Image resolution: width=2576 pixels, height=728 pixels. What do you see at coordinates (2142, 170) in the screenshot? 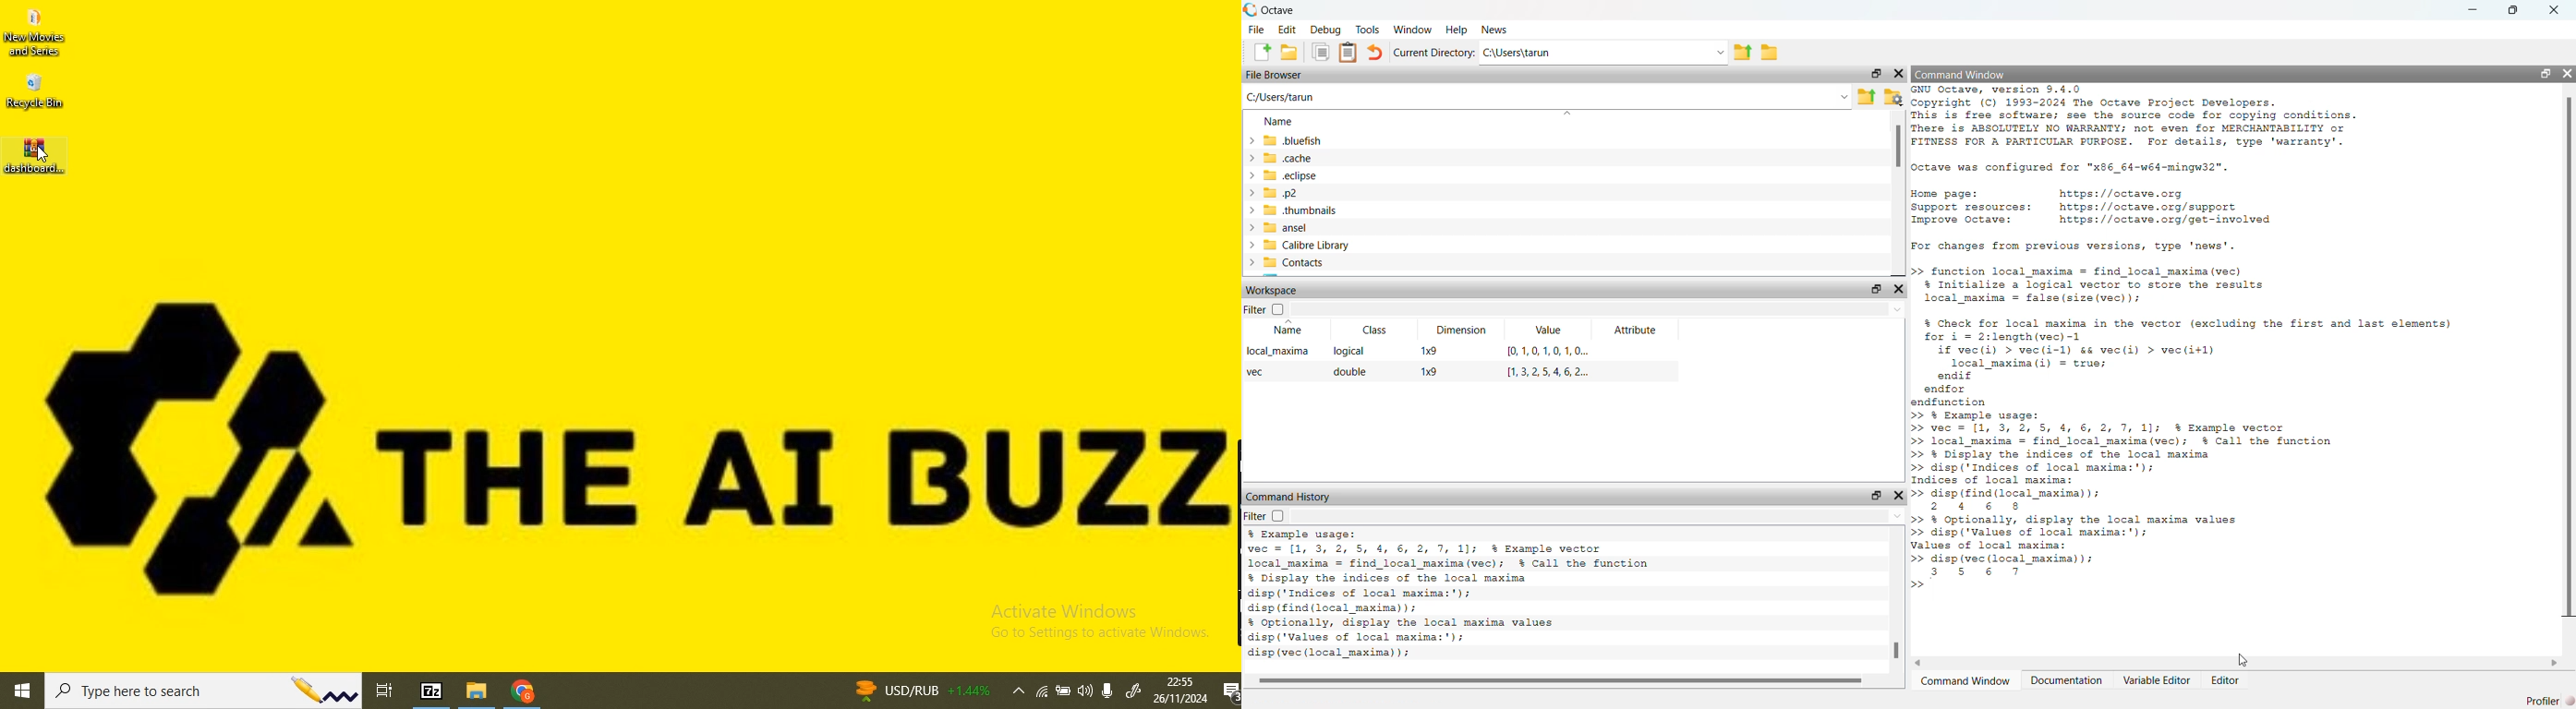
I see `GNU Octave, version 35.4.0
Copyright (C) 1993-2024 The Octave Project Developers.

This is free software; see the source code for copying conditions.
There is ABSOLUTELY NO WARRANTY; not even for MERCHANTABILITY or
FITNESS FOR A PARTICULAR PURPOSE. For details, type 'warranty'.
Octave was configured for "x86_64-w64-mingw32".

Home page: https://octave.org

Support resources:  https://octave.org/support

Improve Octave: https://octave.org/get-involved

For changes from previous versions, type 'news’'.` at bounding box center [2142, 170].